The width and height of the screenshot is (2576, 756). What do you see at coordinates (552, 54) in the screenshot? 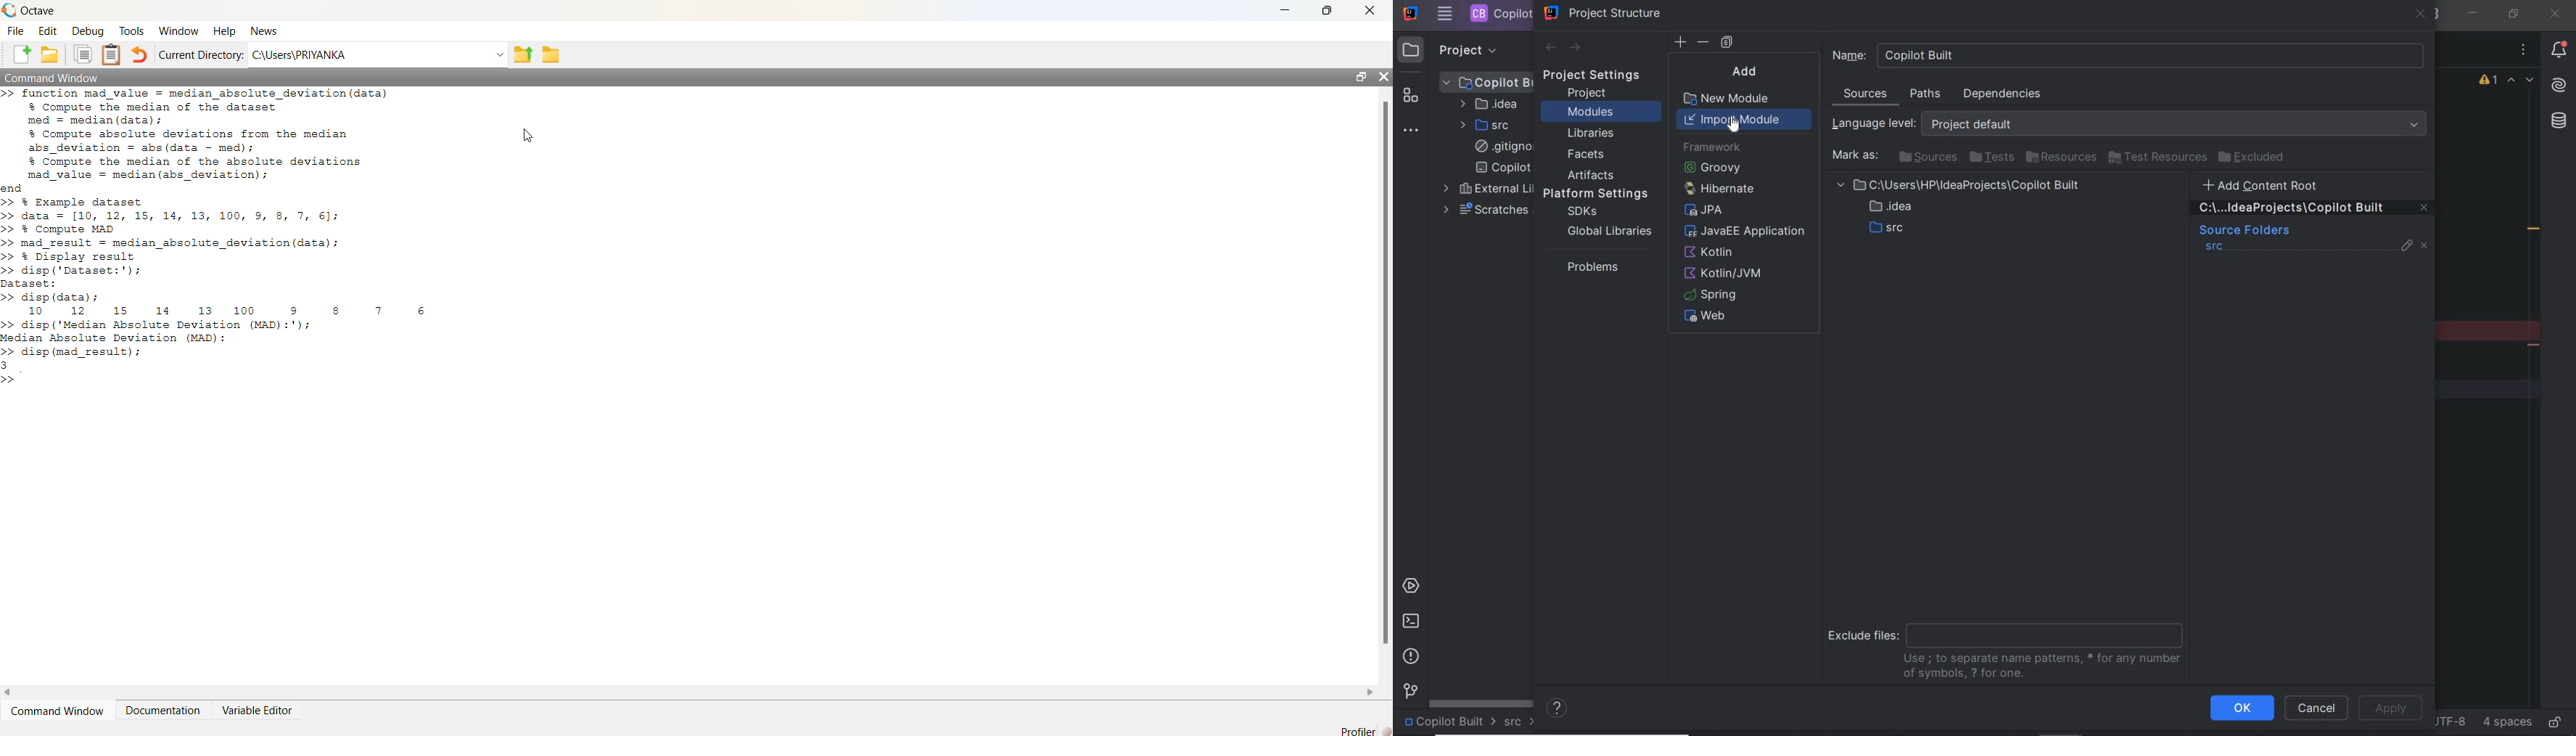
I see `Browse Directions` at bounding box center [552, 54].